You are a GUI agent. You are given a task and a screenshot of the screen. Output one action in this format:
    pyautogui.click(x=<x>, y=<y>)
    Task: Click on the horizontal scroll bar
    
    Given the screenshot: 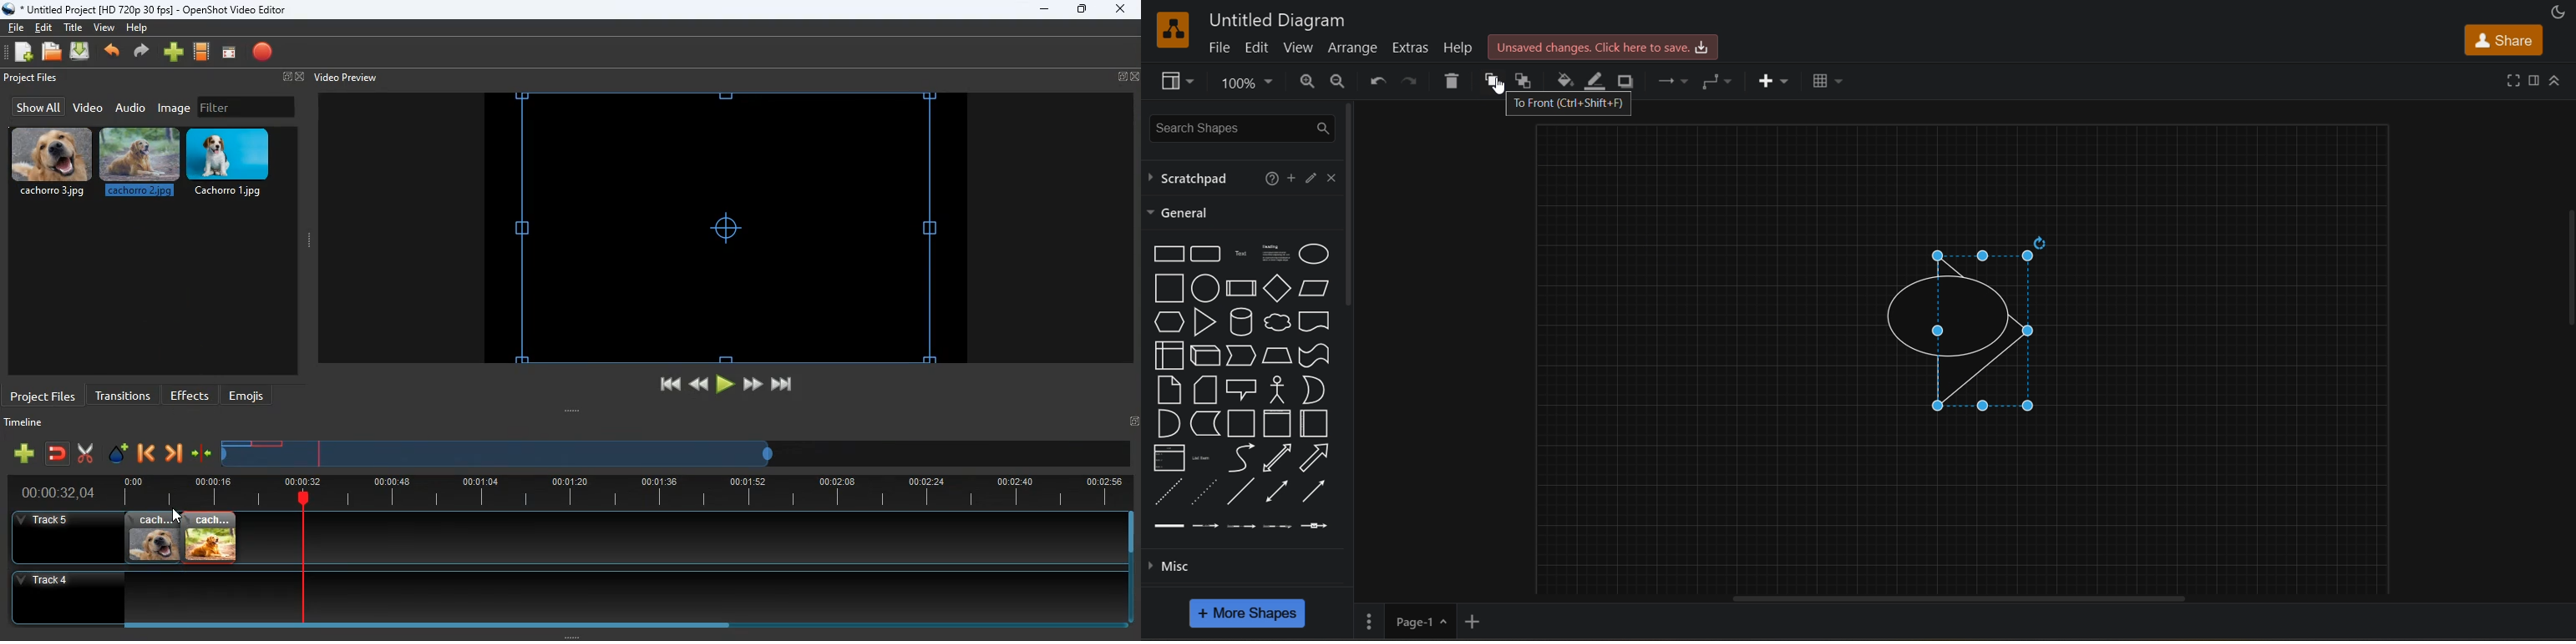 What is the action you would take?
    pyautogui.click(x=1969, y=598)
    